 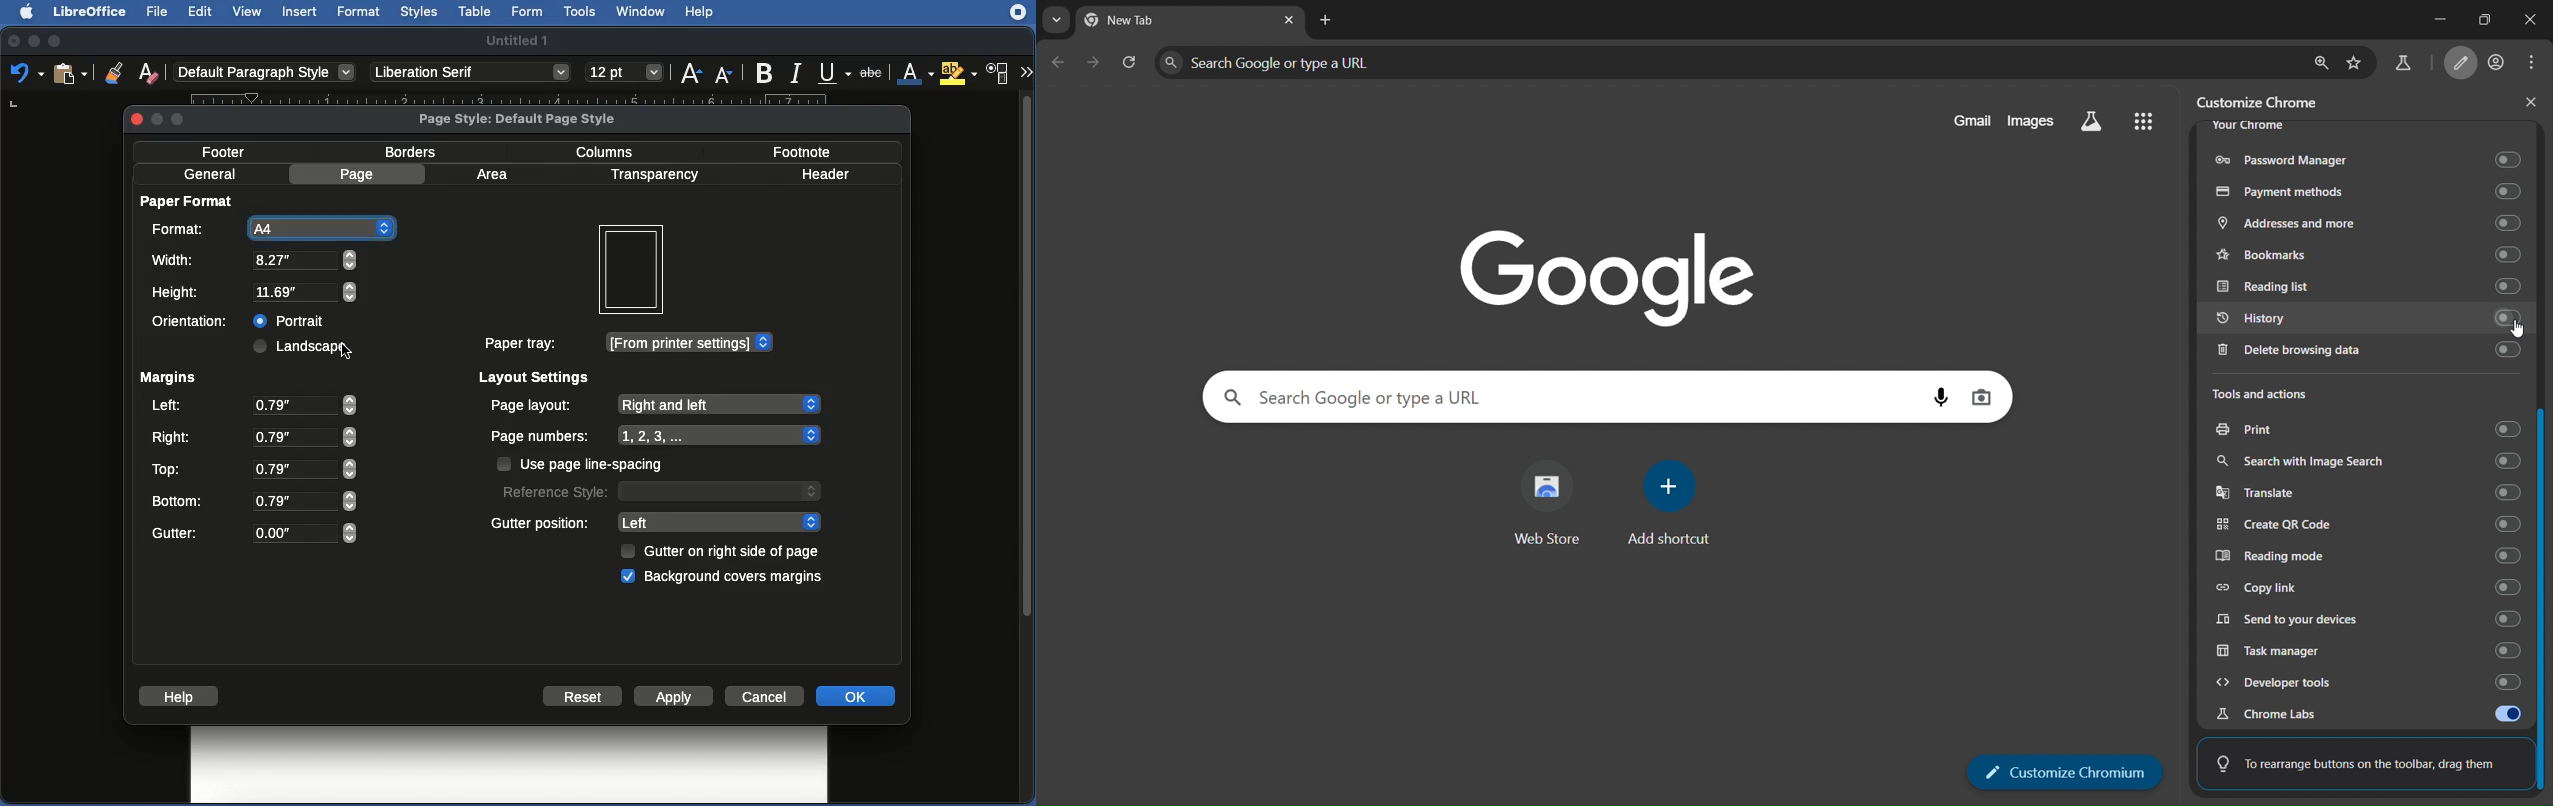 I want to click on Clone formatting, so click(x=113, y=72).